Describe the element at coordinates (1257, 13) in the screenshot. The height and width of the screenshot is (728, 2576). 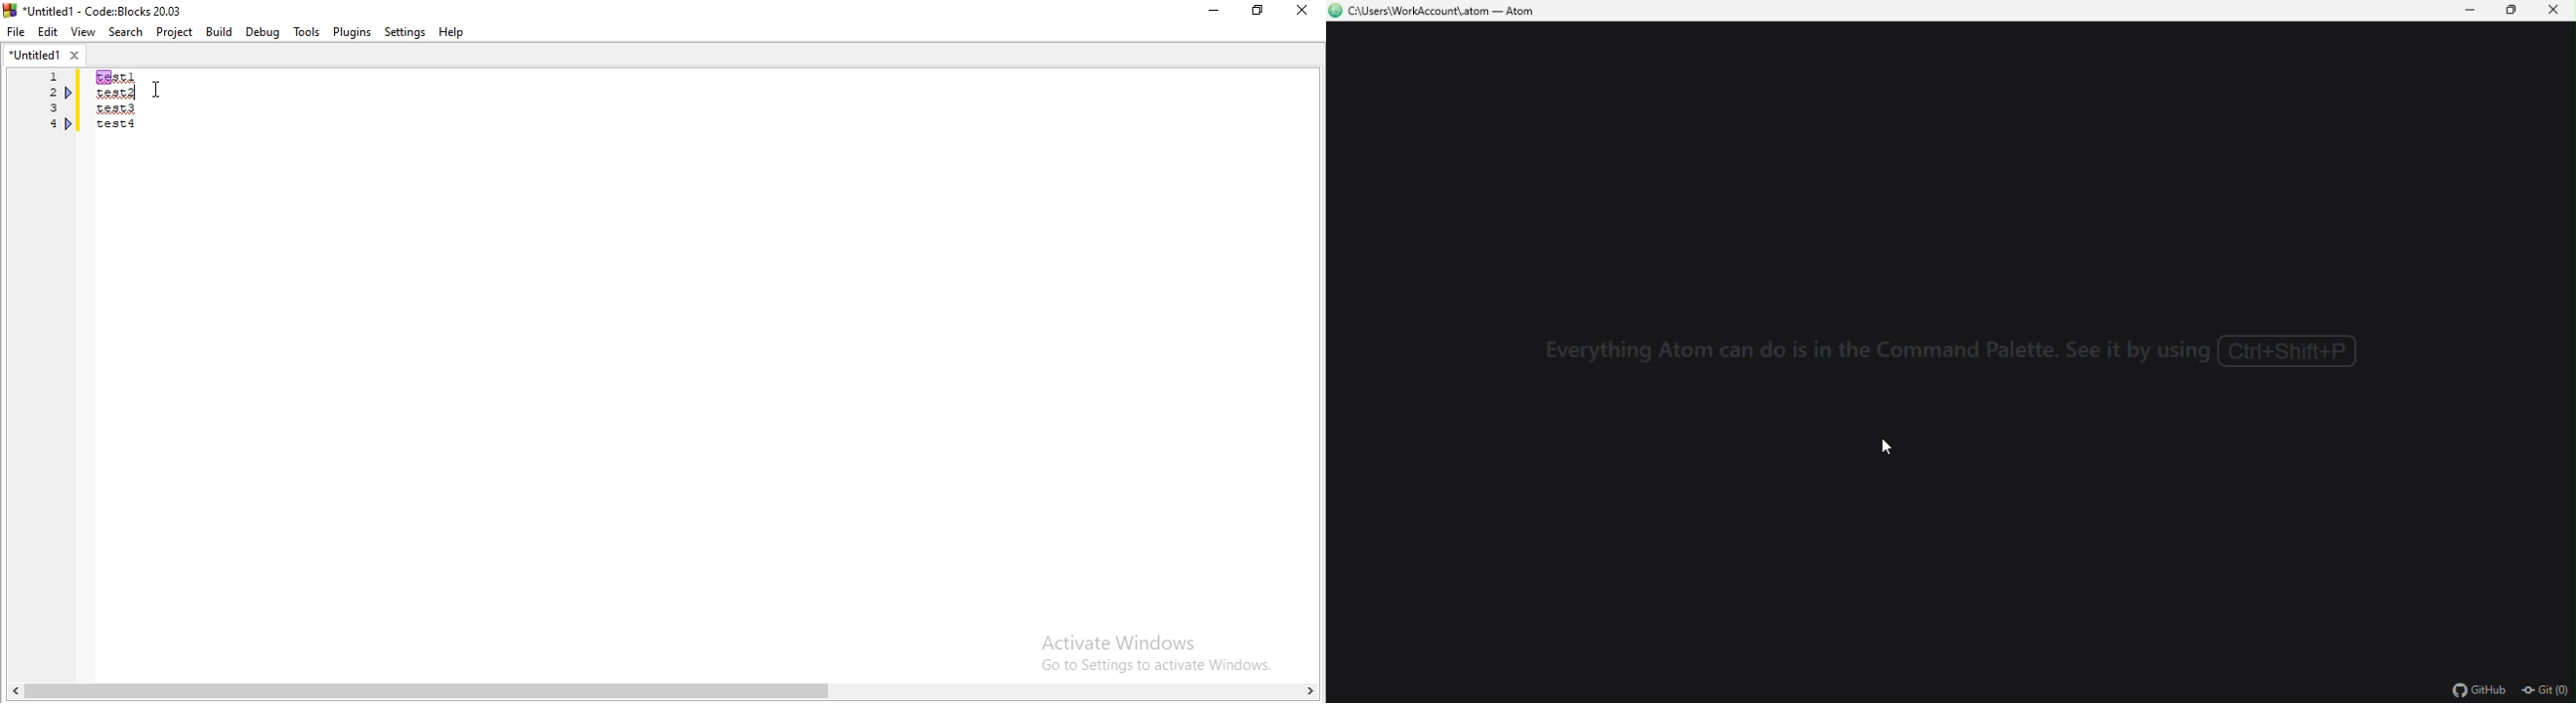
I see `Restore` at that location.